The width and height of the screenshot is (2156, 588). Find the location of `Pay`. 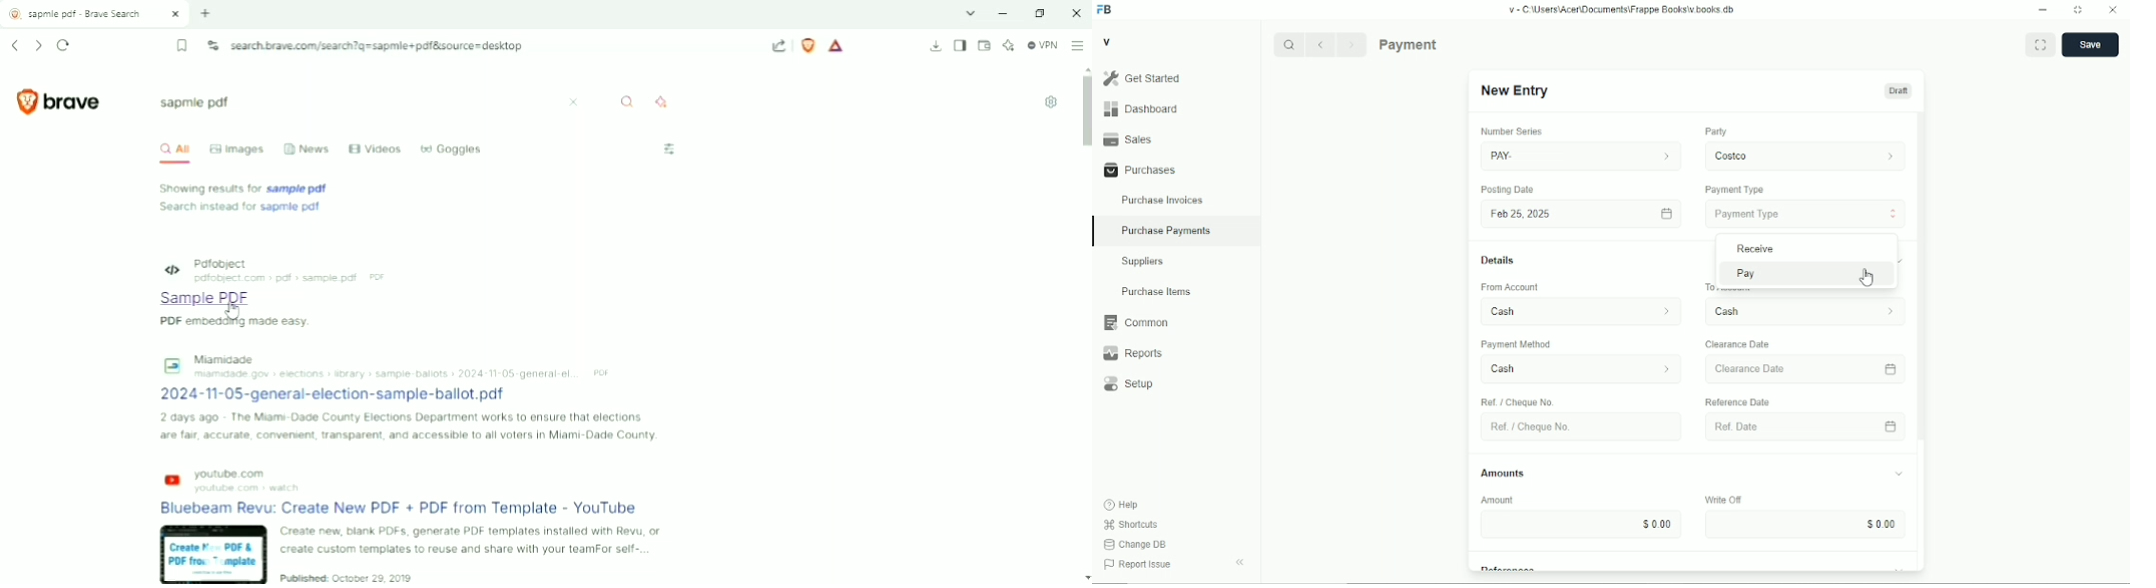

Pay is located at coordinates (1806, 274).